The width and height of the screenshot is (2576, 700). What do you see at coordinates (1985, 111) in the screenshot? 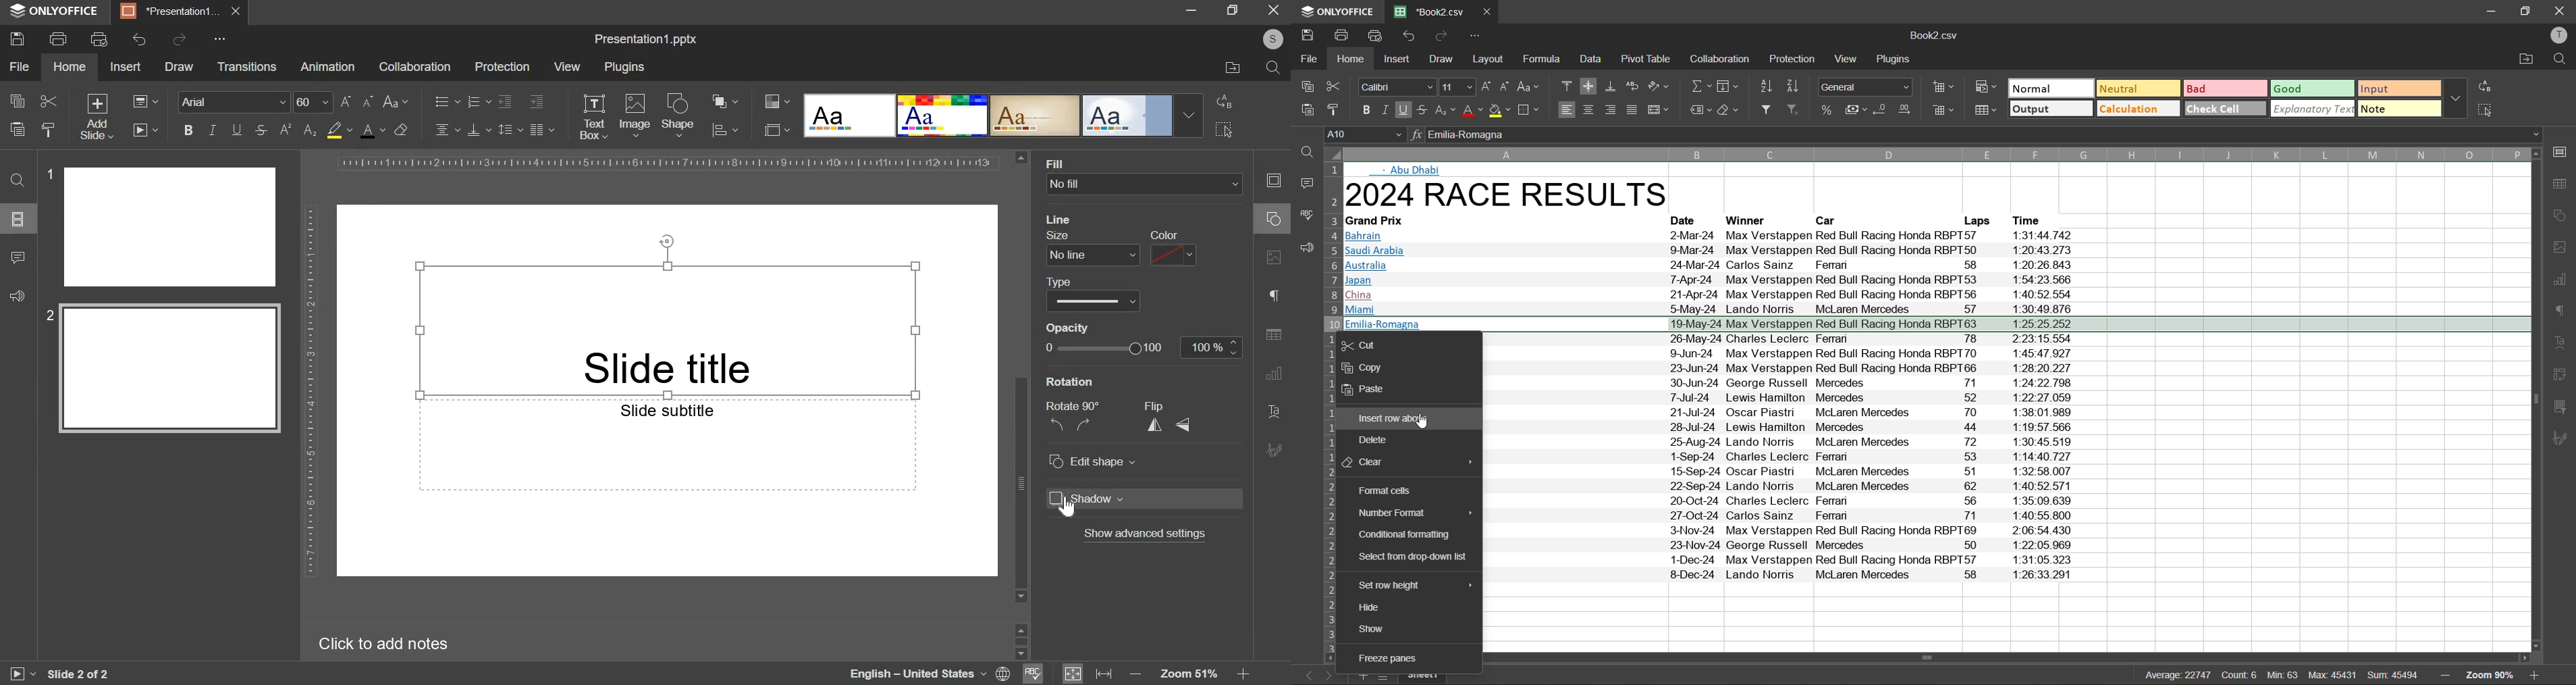
I see `format as table` at bounding box center [1985, 111].